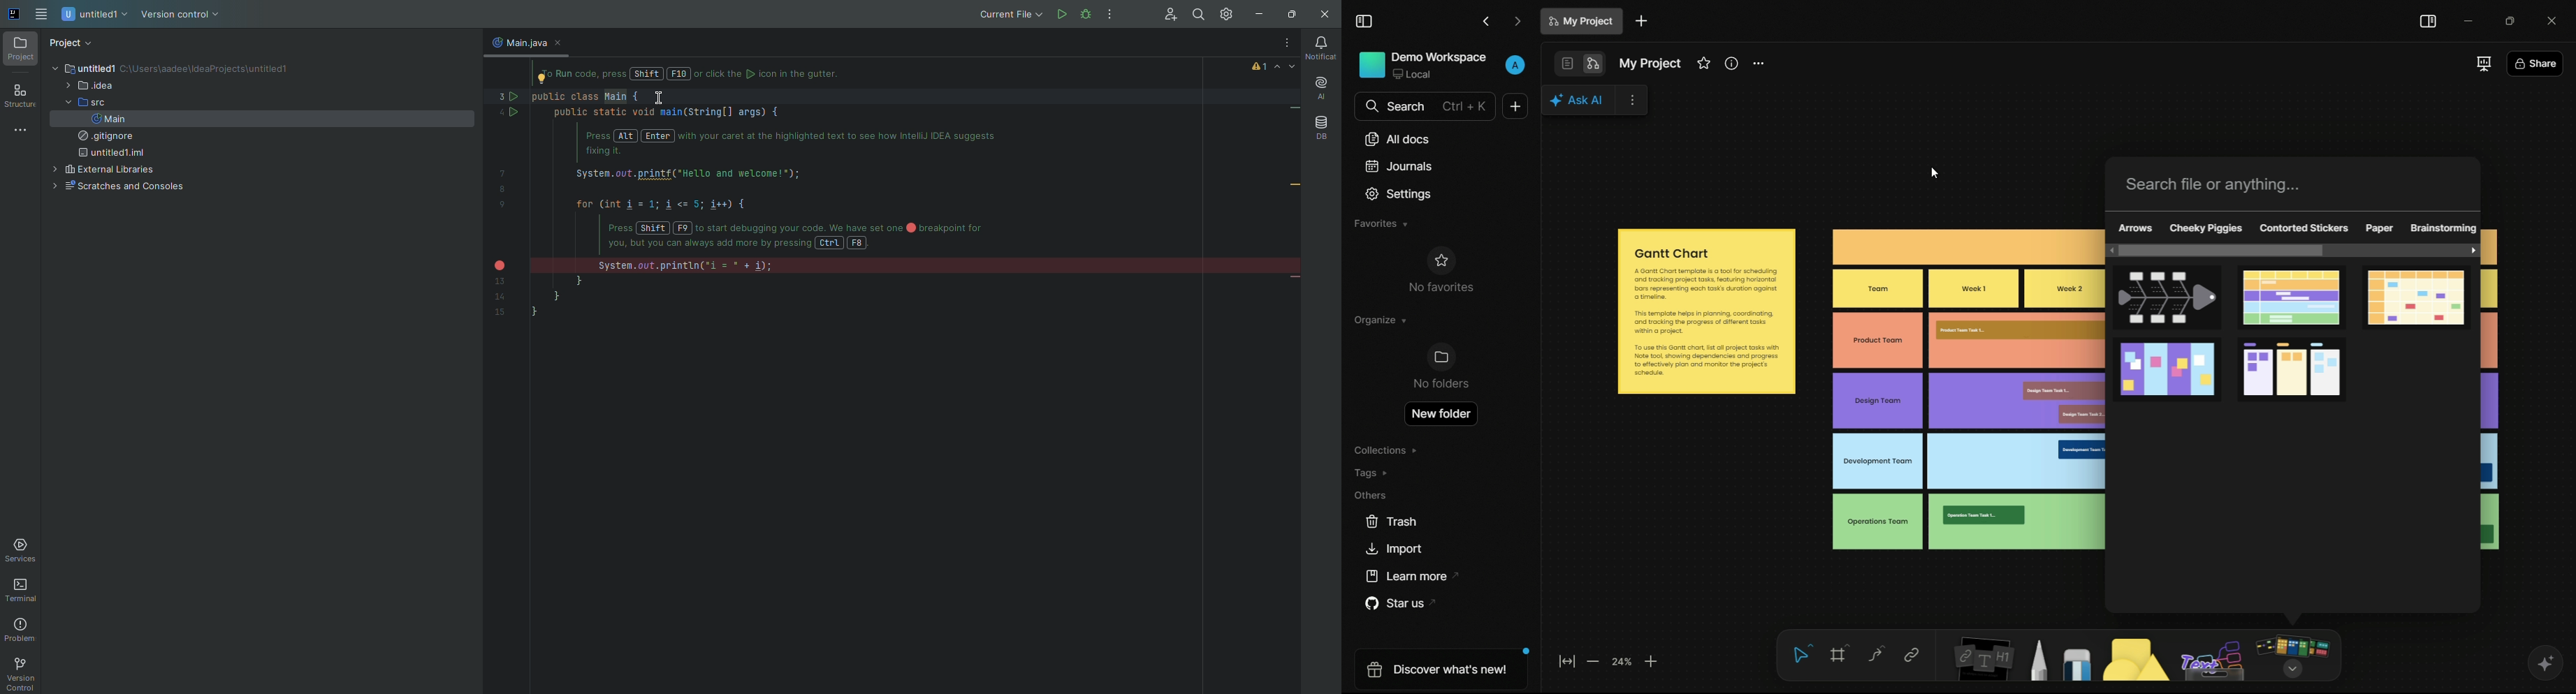 The height and width of the screenshot is (700, 2576). Describe the element at coordinates (2509, 19) in the screenshot. I see `maximize or restore` at that location.